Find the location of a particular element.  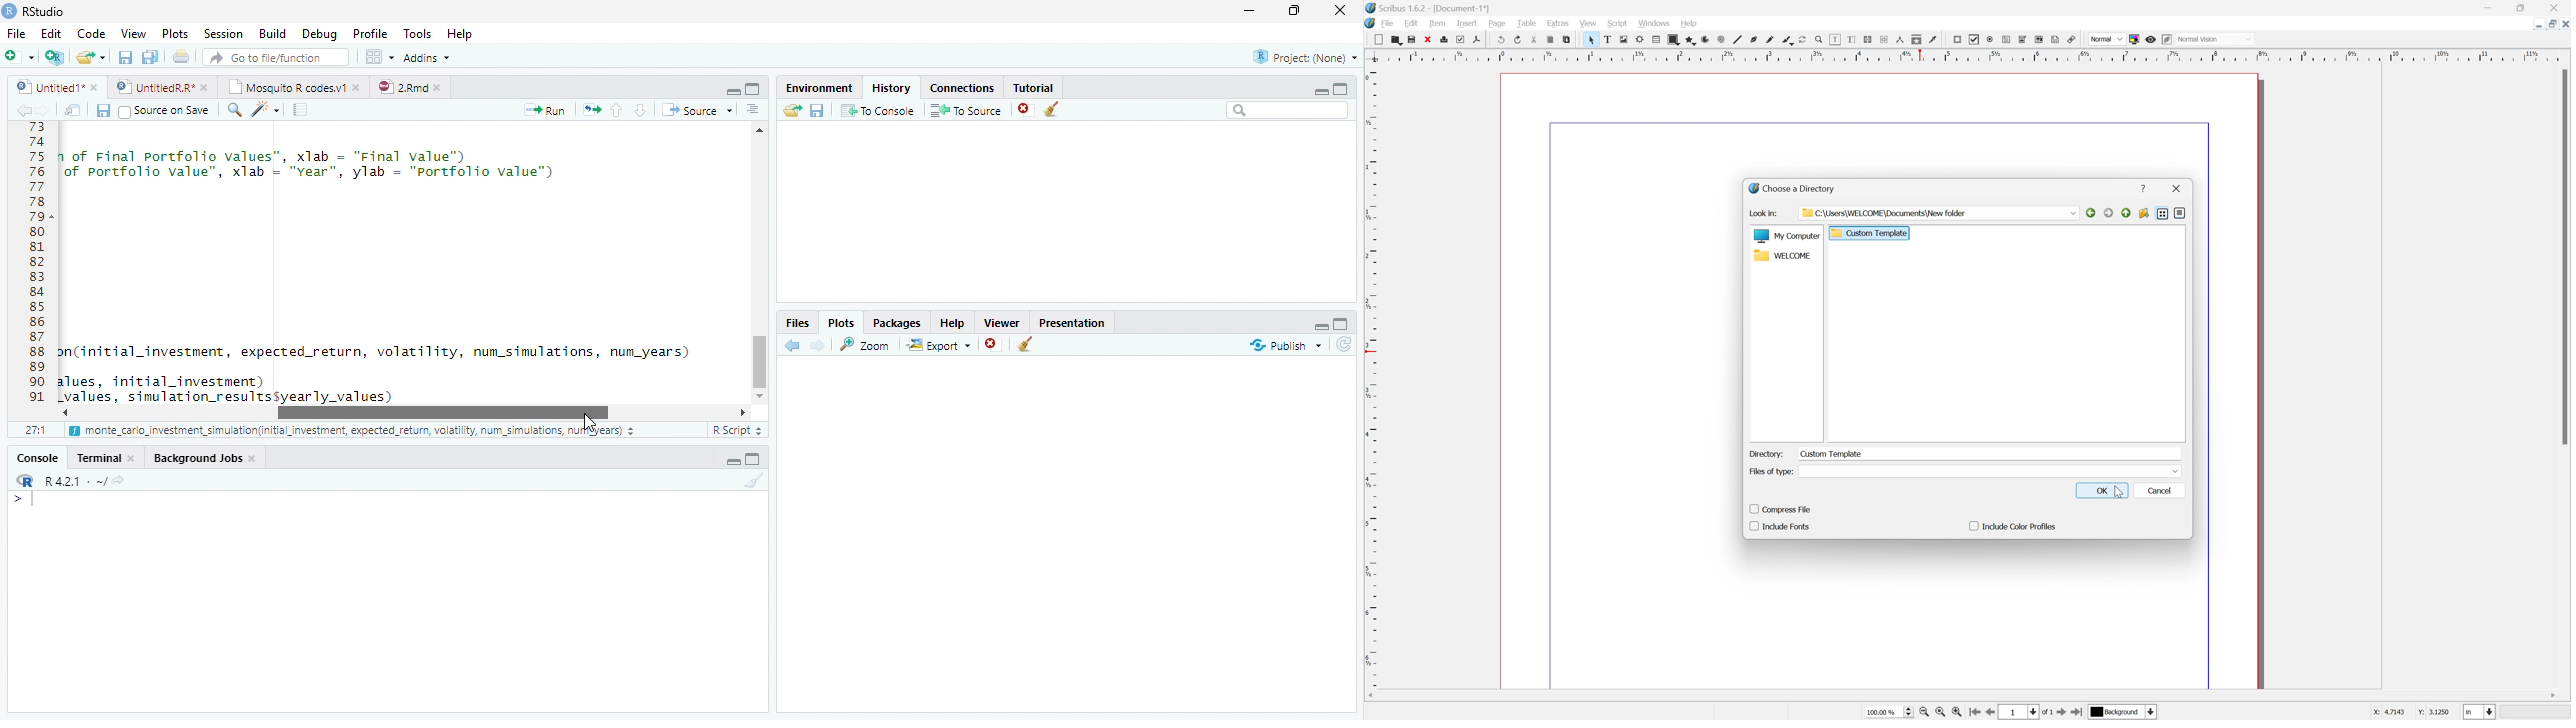

Edit is located at coordinates (50, 32).